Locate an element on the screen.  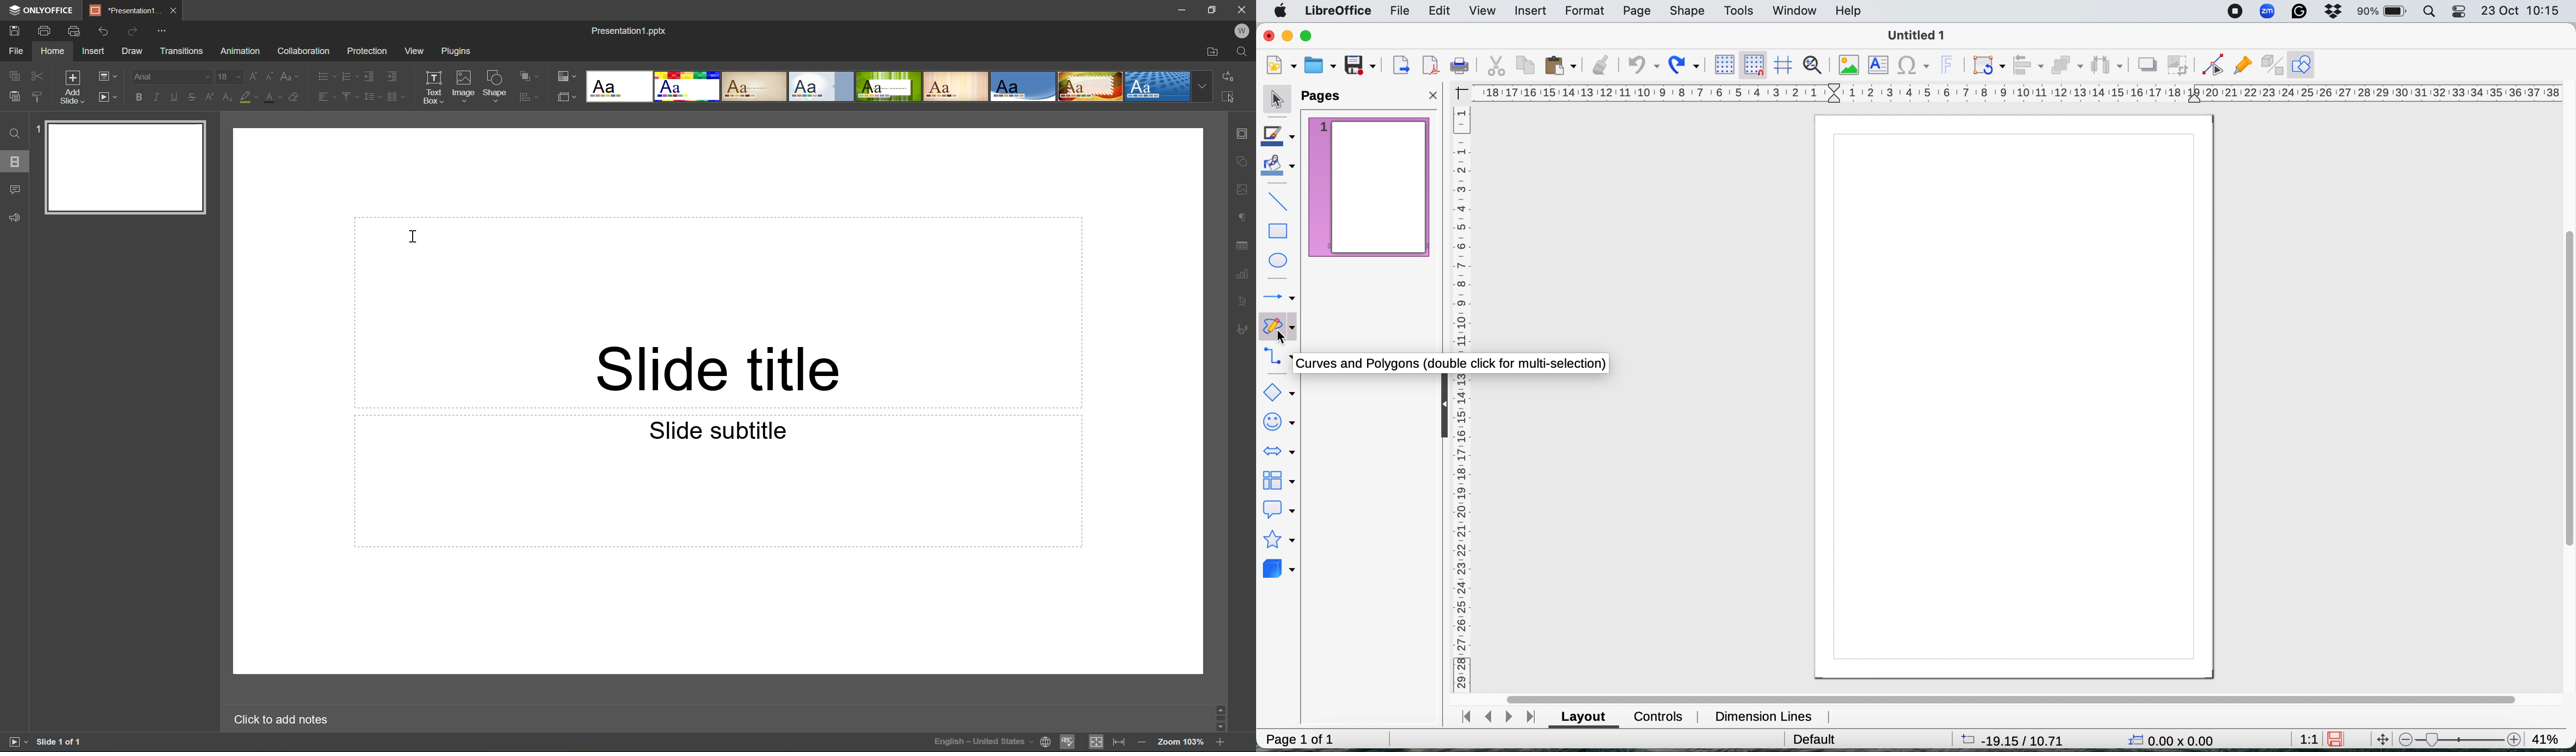
lines and arrows is located at coordinates (1278, 297).